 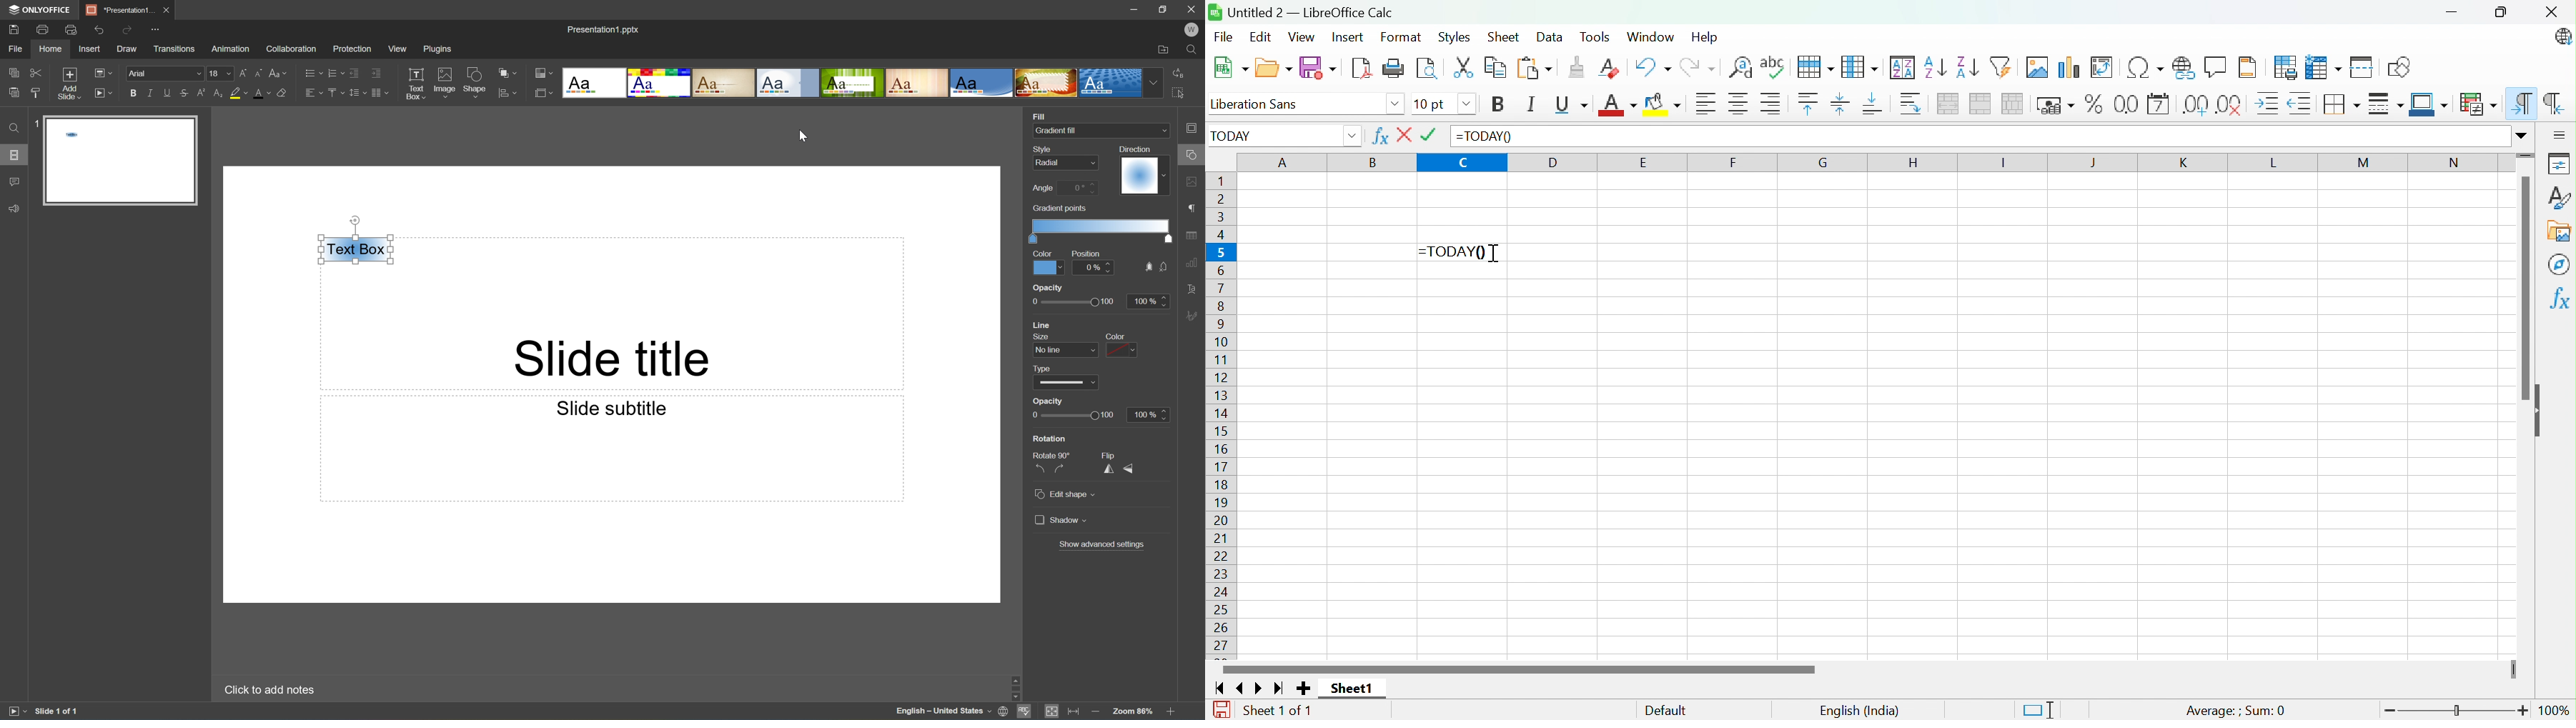 What do you see at coordinates (167, 10) in the screenshot?
I see `Close` at bounding box center [167, 10].